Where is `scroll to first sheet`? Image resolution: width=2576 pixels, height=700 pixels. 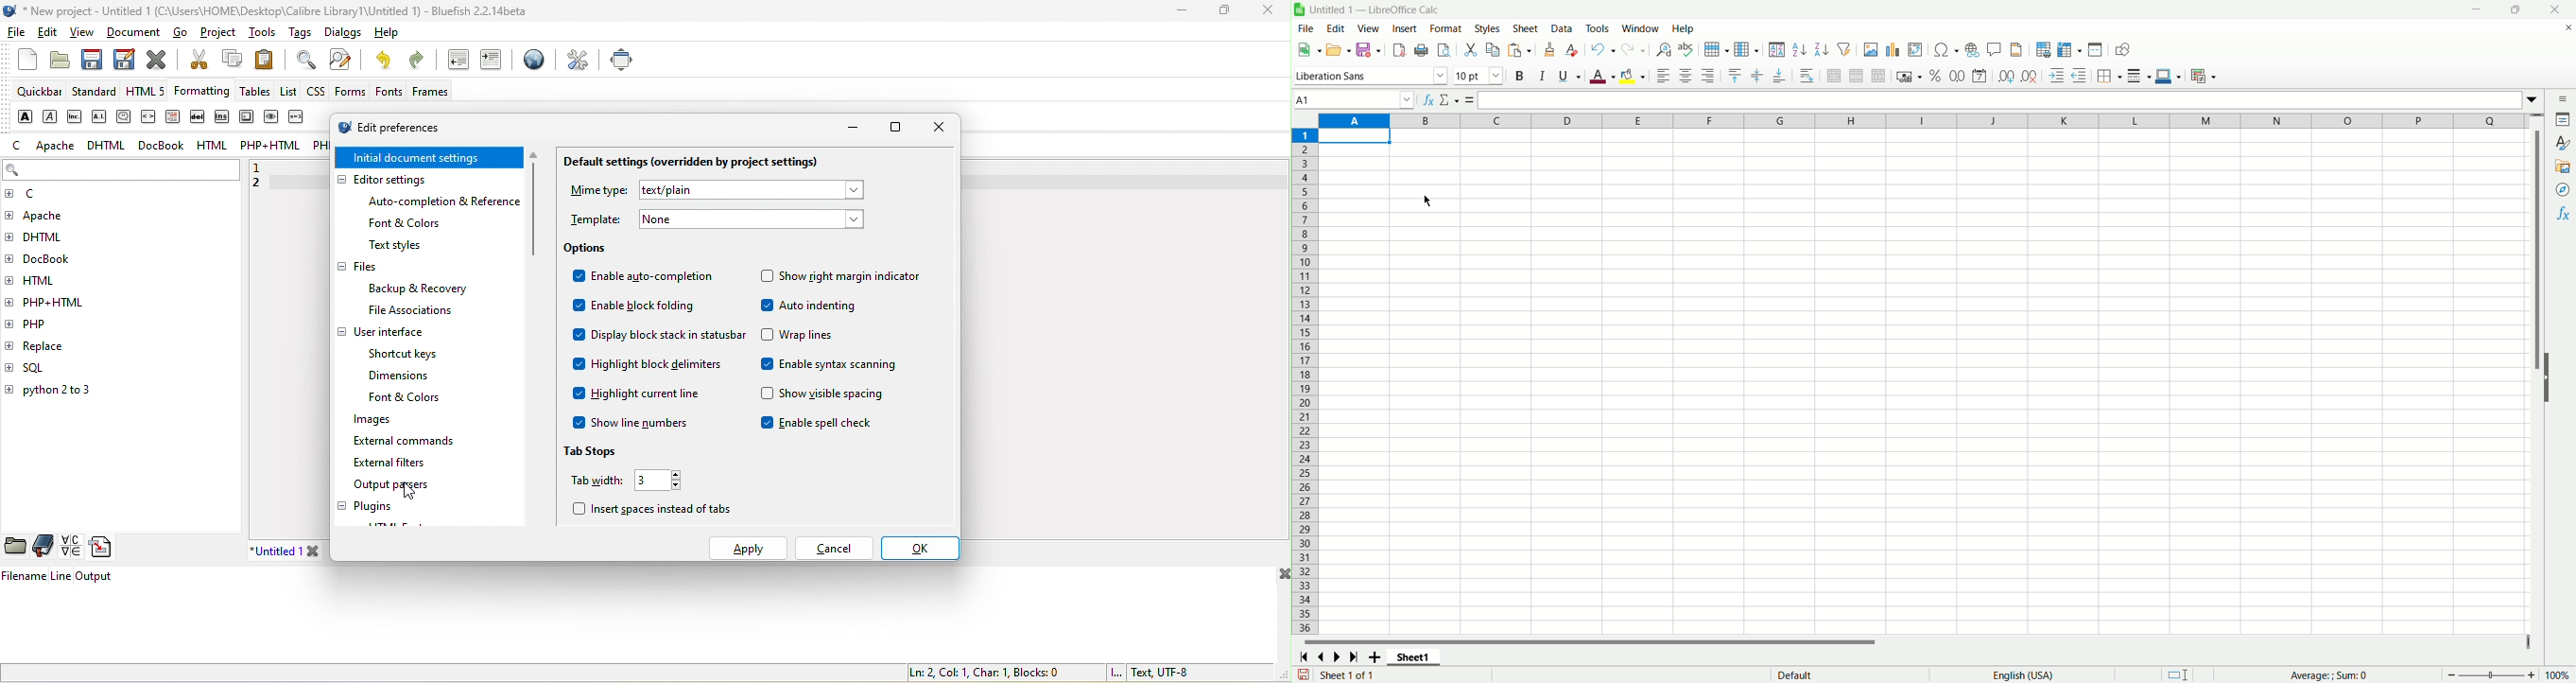
scroll to first sheet is located at coordinates (1305, 658).